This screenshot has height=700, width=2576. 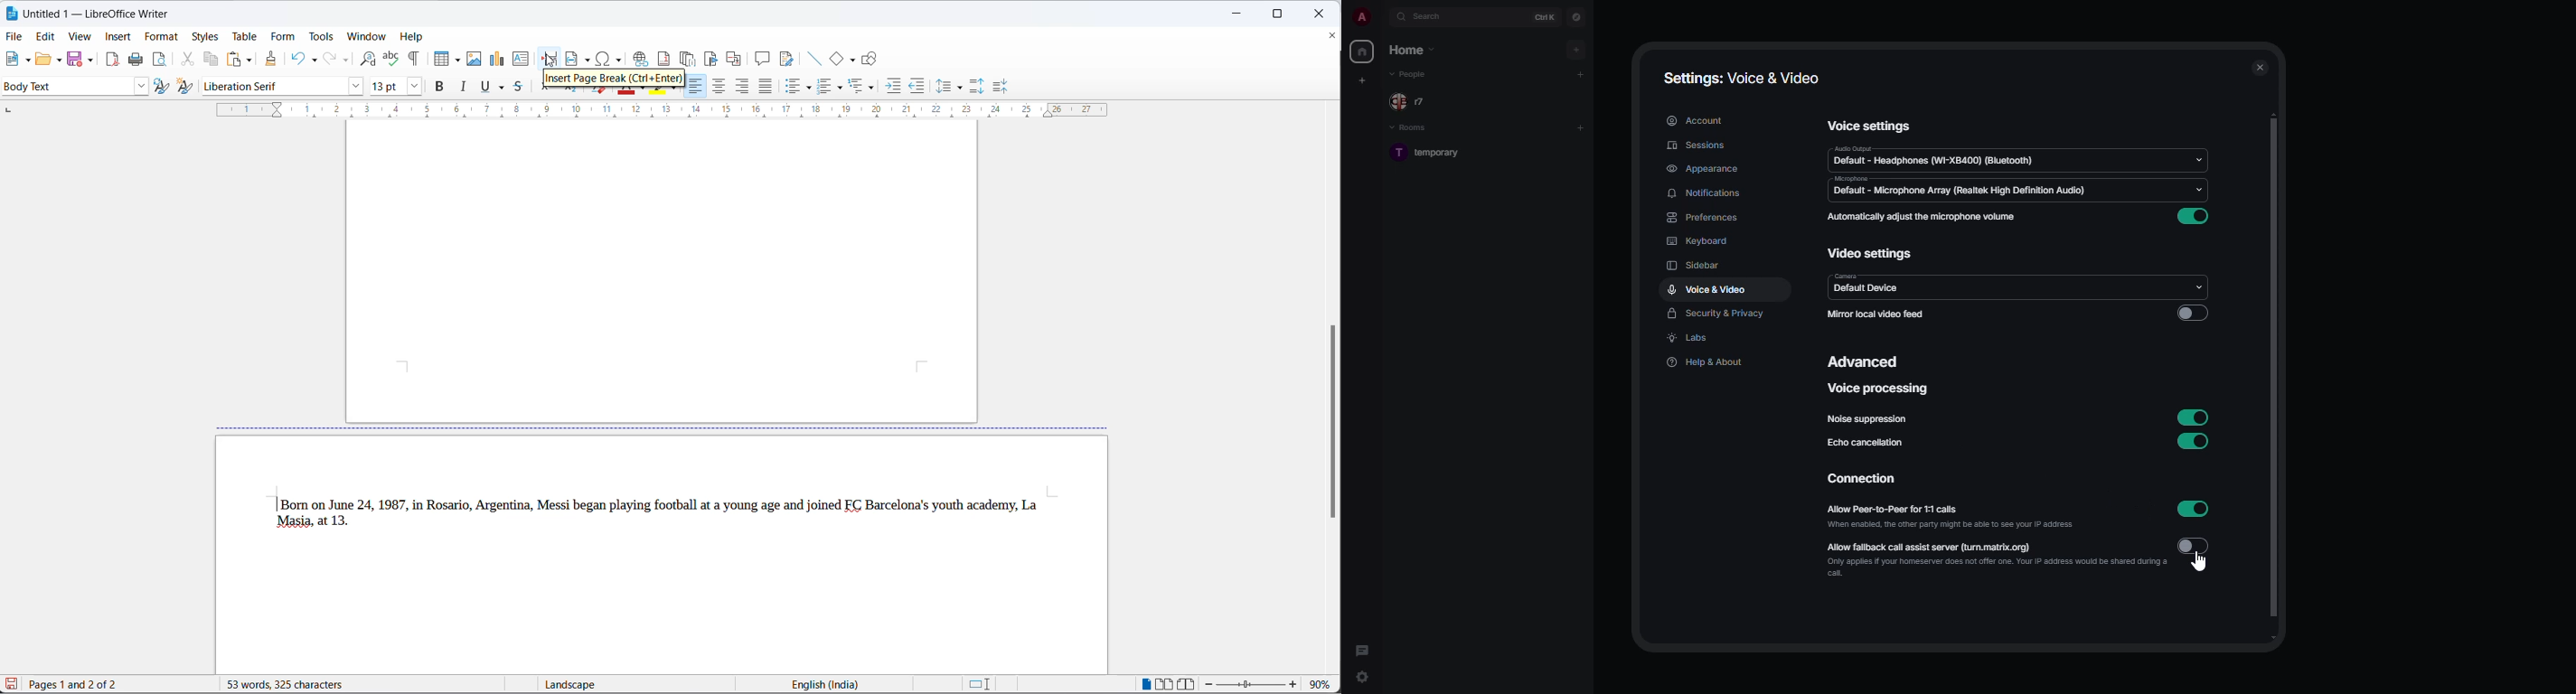 What do you see at coordinates (1693, 265) in the screenshot?
I see `sidebar` at bounding box center [1693, 265].